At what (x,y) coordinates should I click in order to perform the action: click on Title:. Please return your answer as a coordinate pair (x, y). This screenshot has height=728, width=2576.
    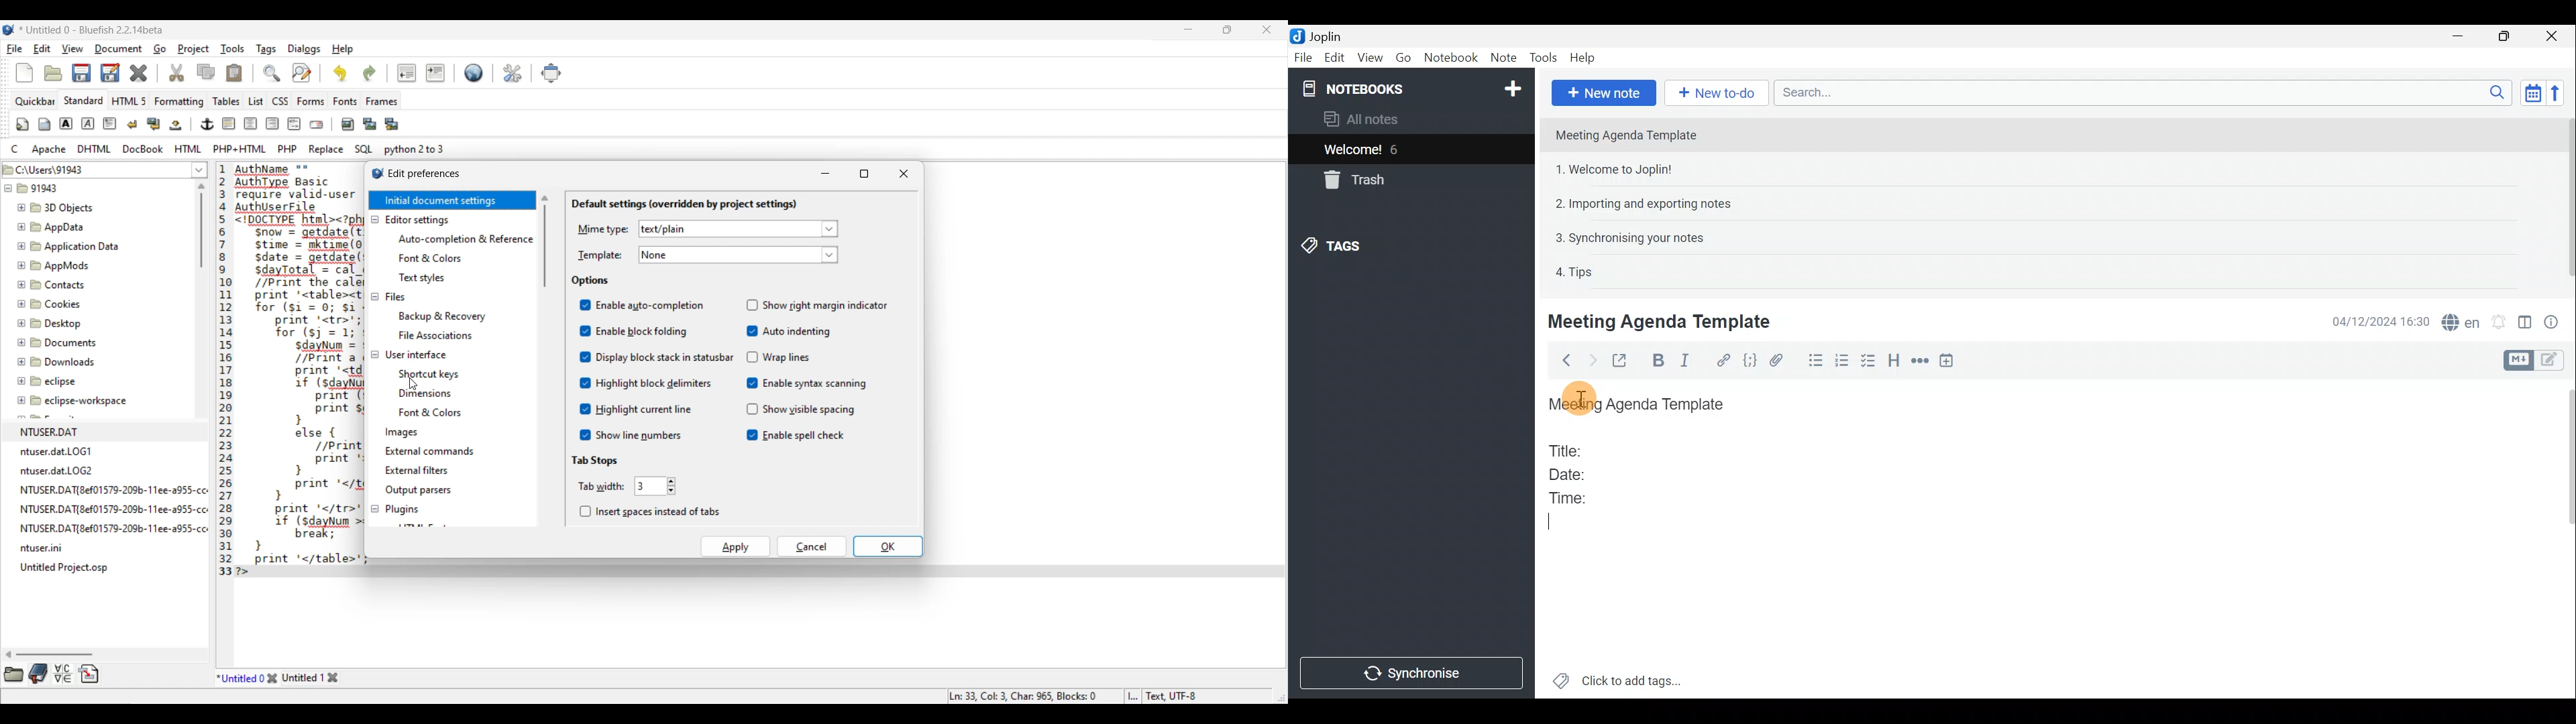
    Looking at the image, I should click on (1568, 448).